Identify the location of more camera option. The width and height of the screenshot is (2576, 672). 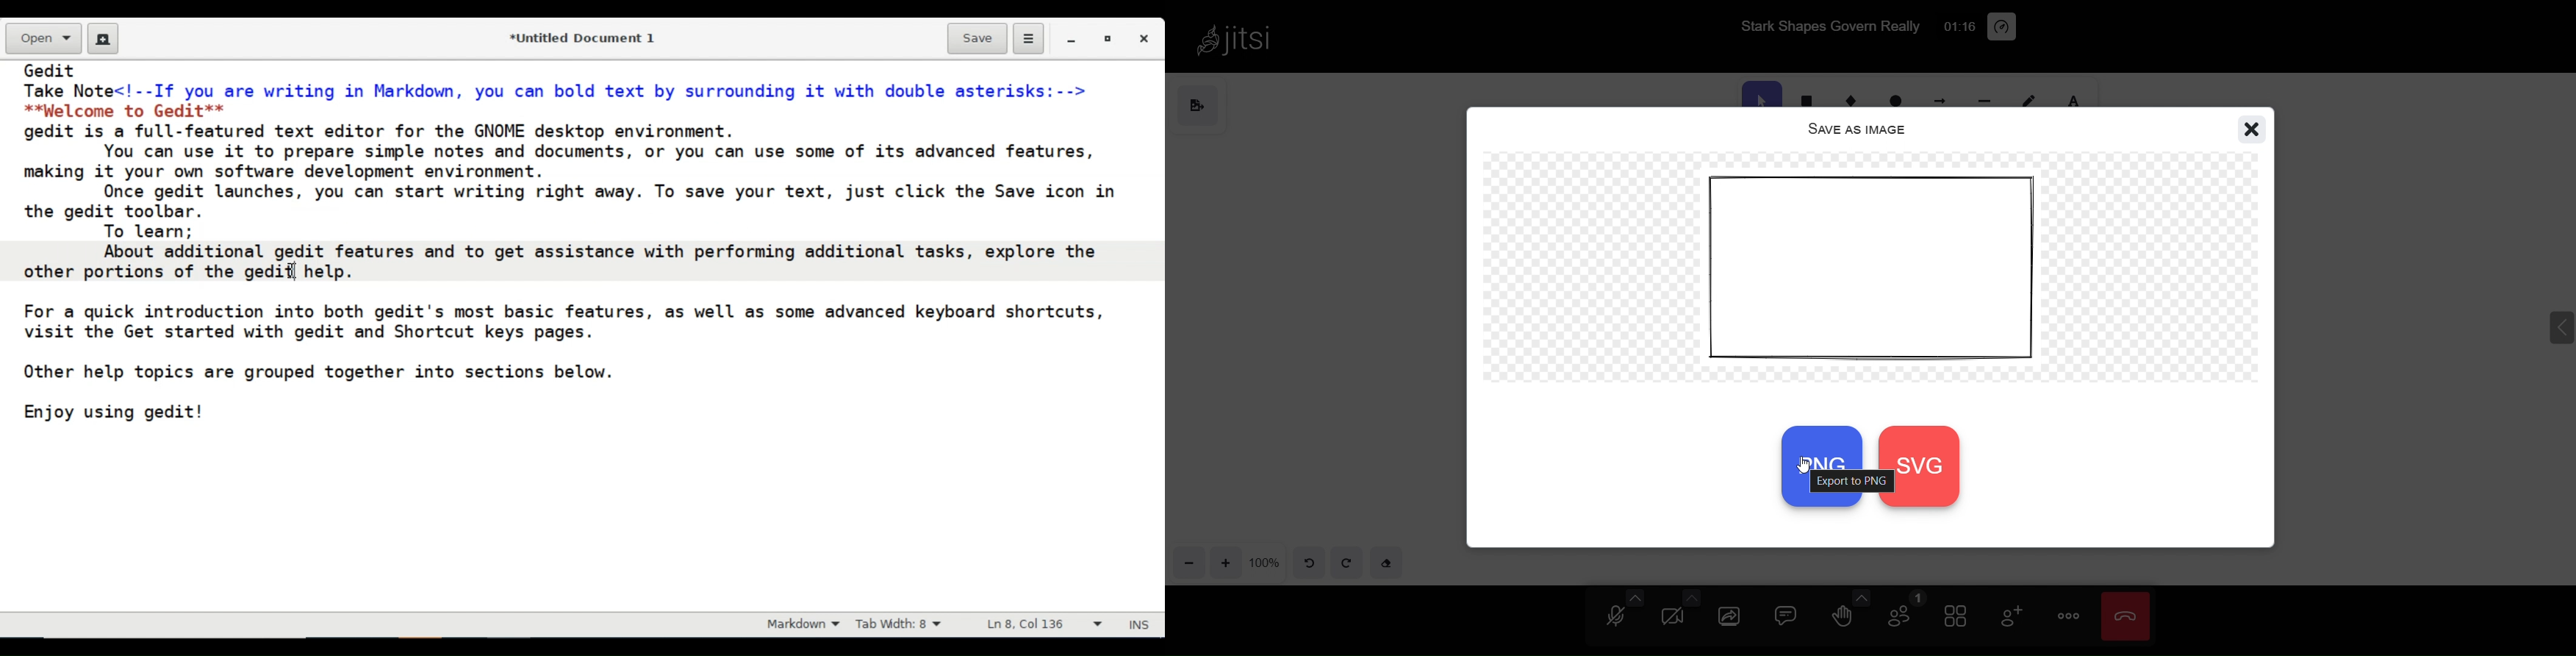
(1693, 597).